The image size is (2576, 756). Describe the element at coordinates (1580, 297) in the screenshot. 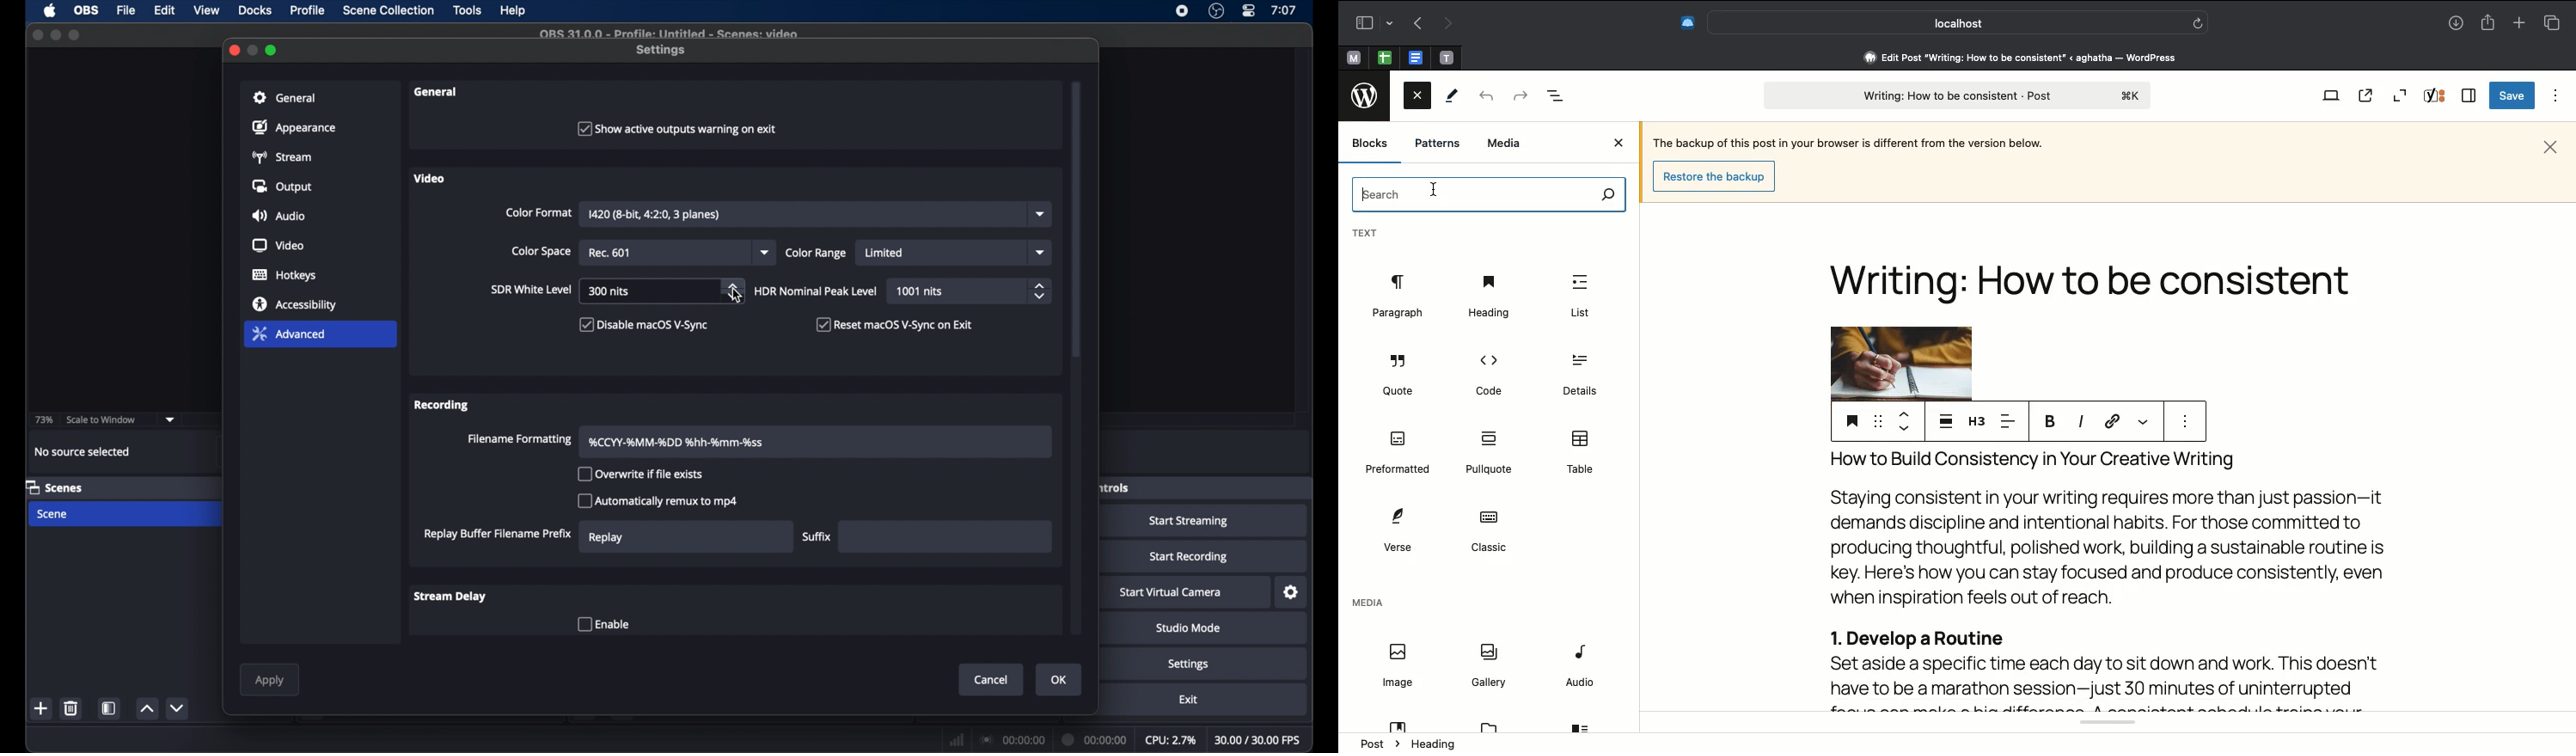

I see `List` at that location.